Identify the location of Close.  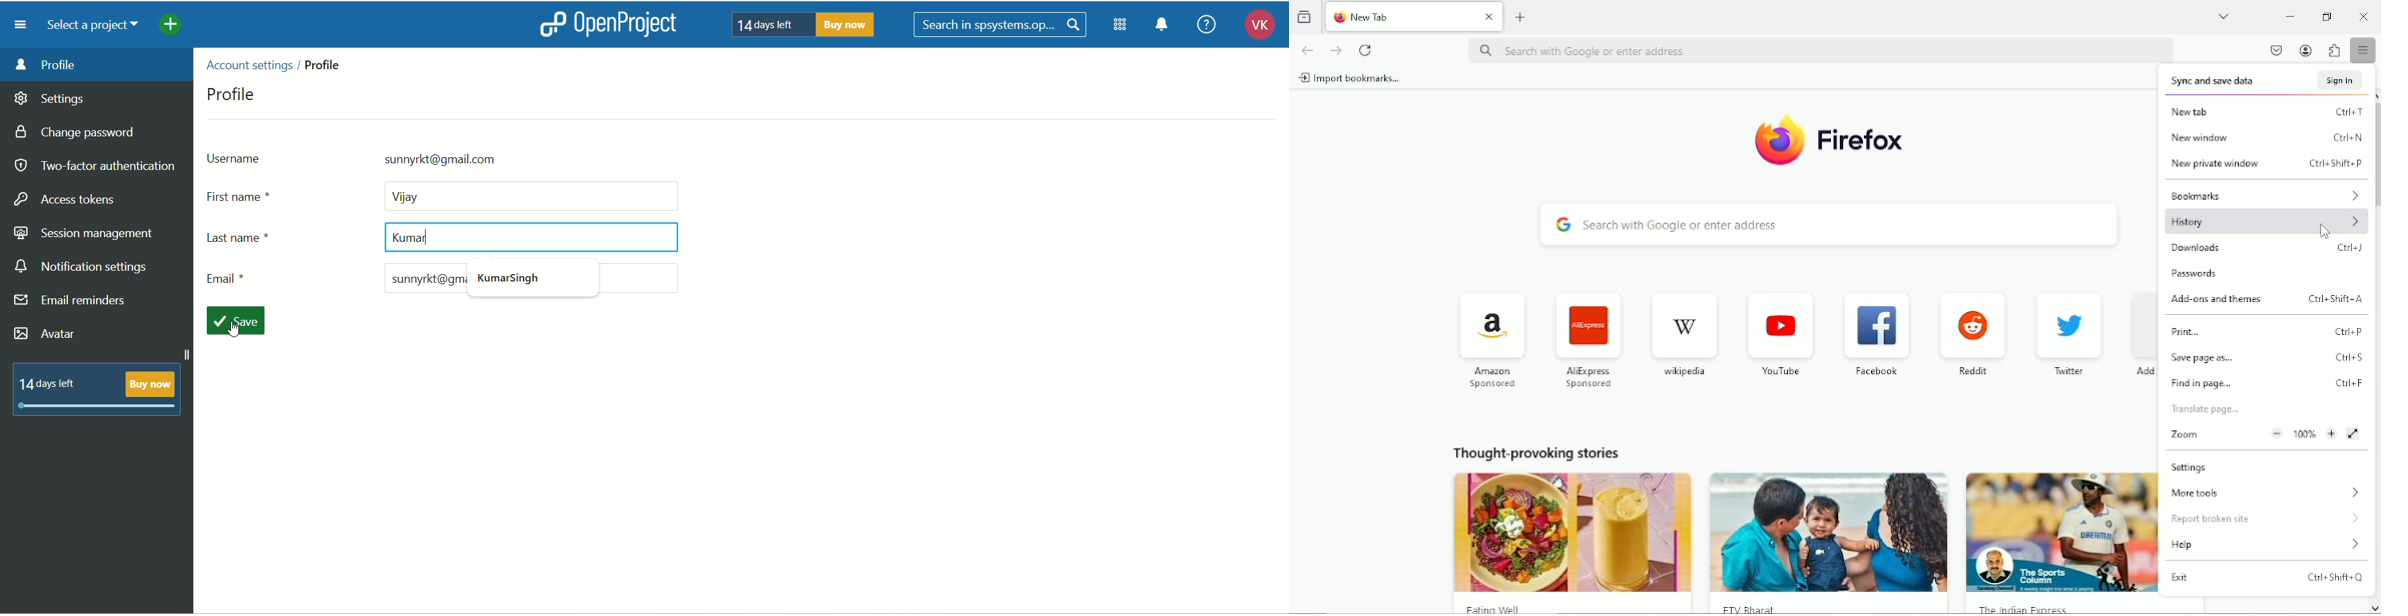
(2365, 17).